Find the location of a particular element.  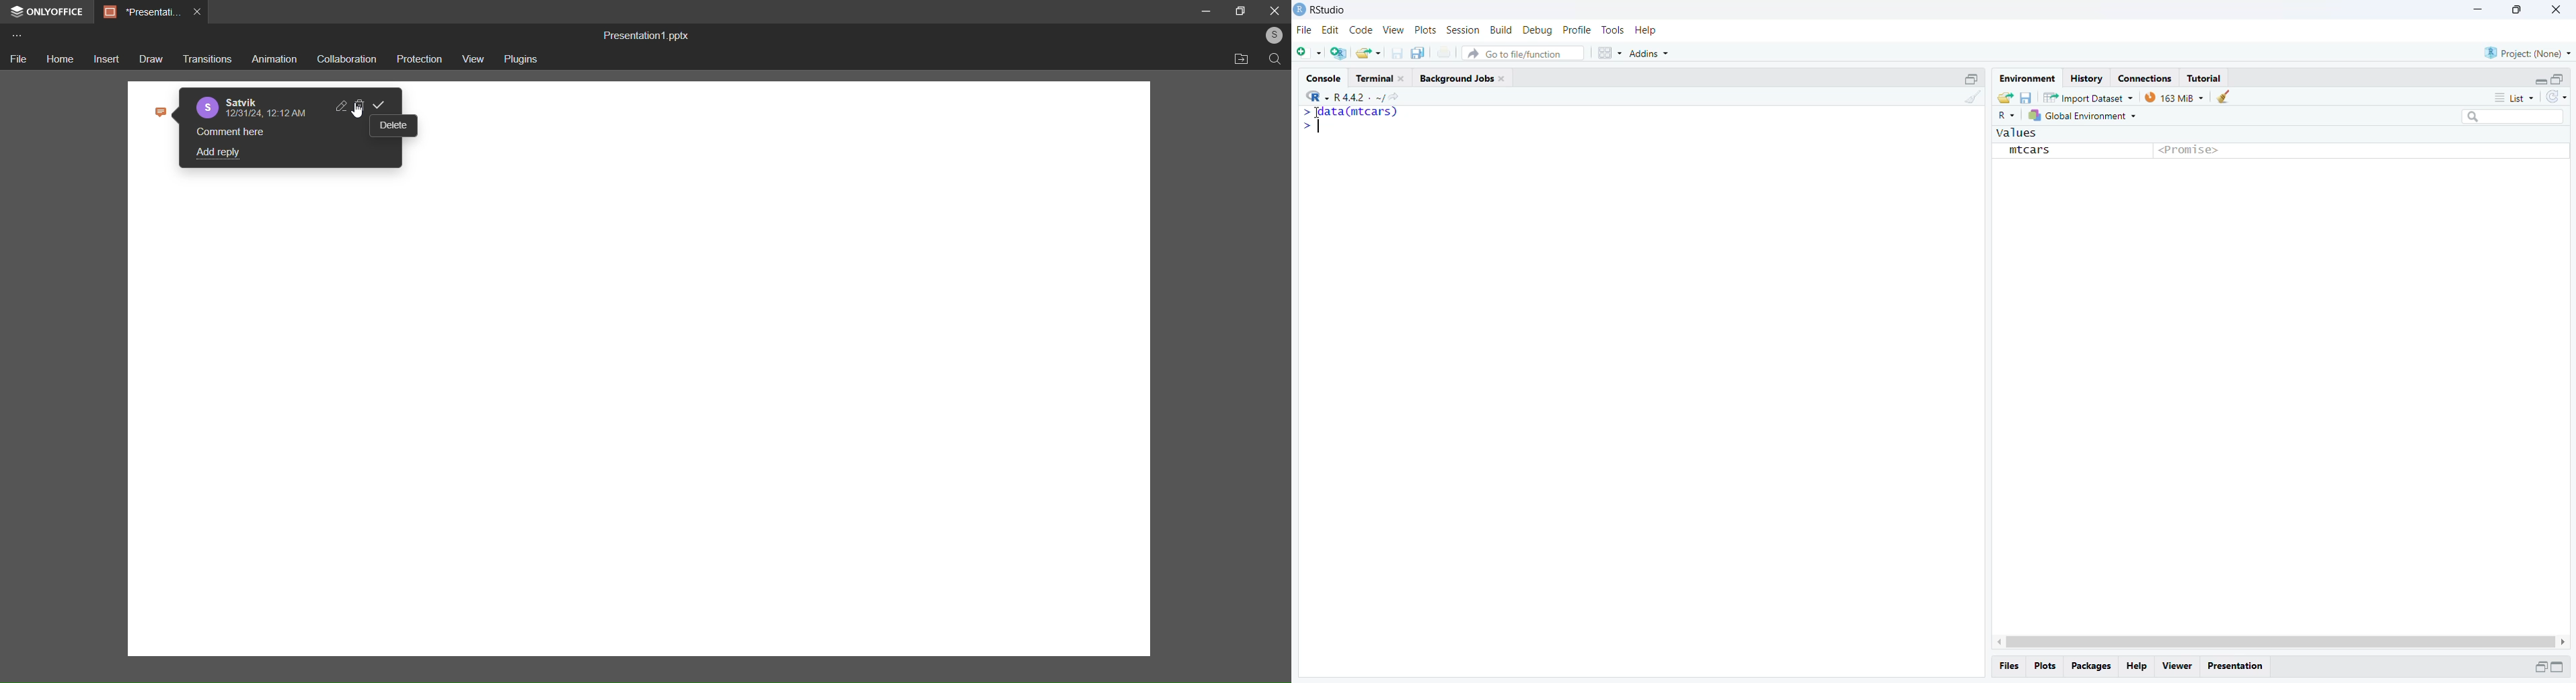

RStudio is located at coordinates (1331, 10).